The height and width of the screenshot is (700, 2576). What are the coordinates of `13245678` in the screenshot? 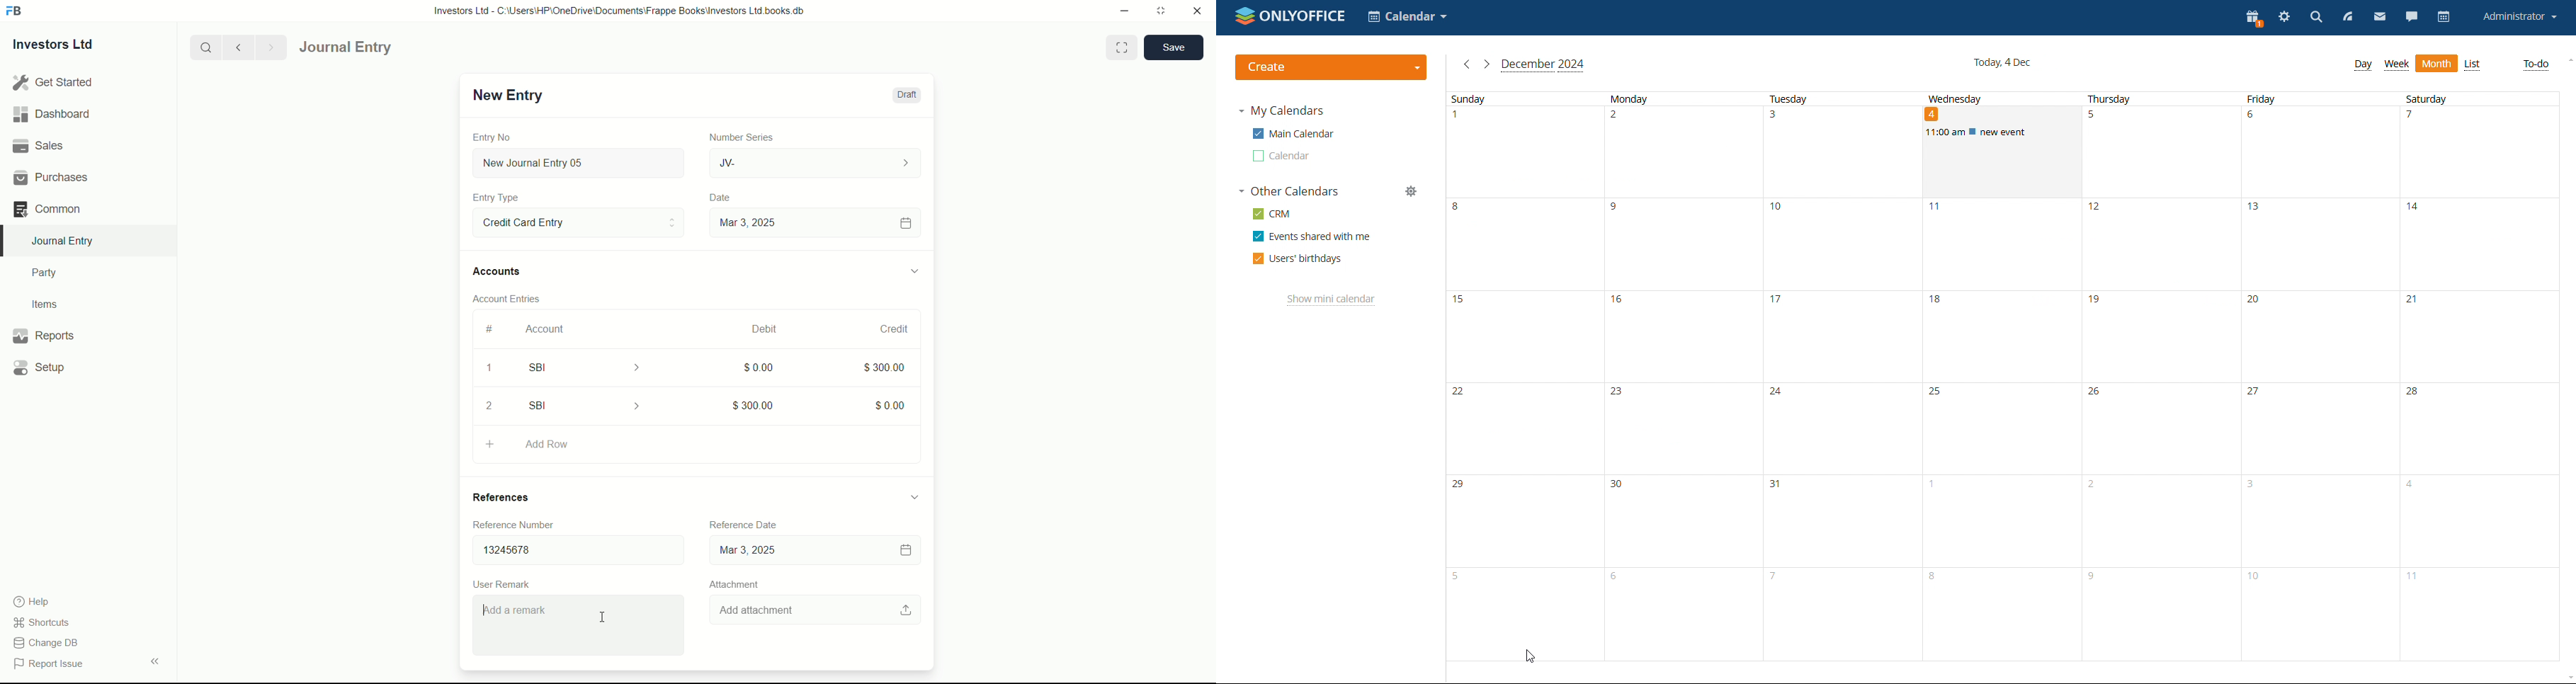 It's located at (573, 547).